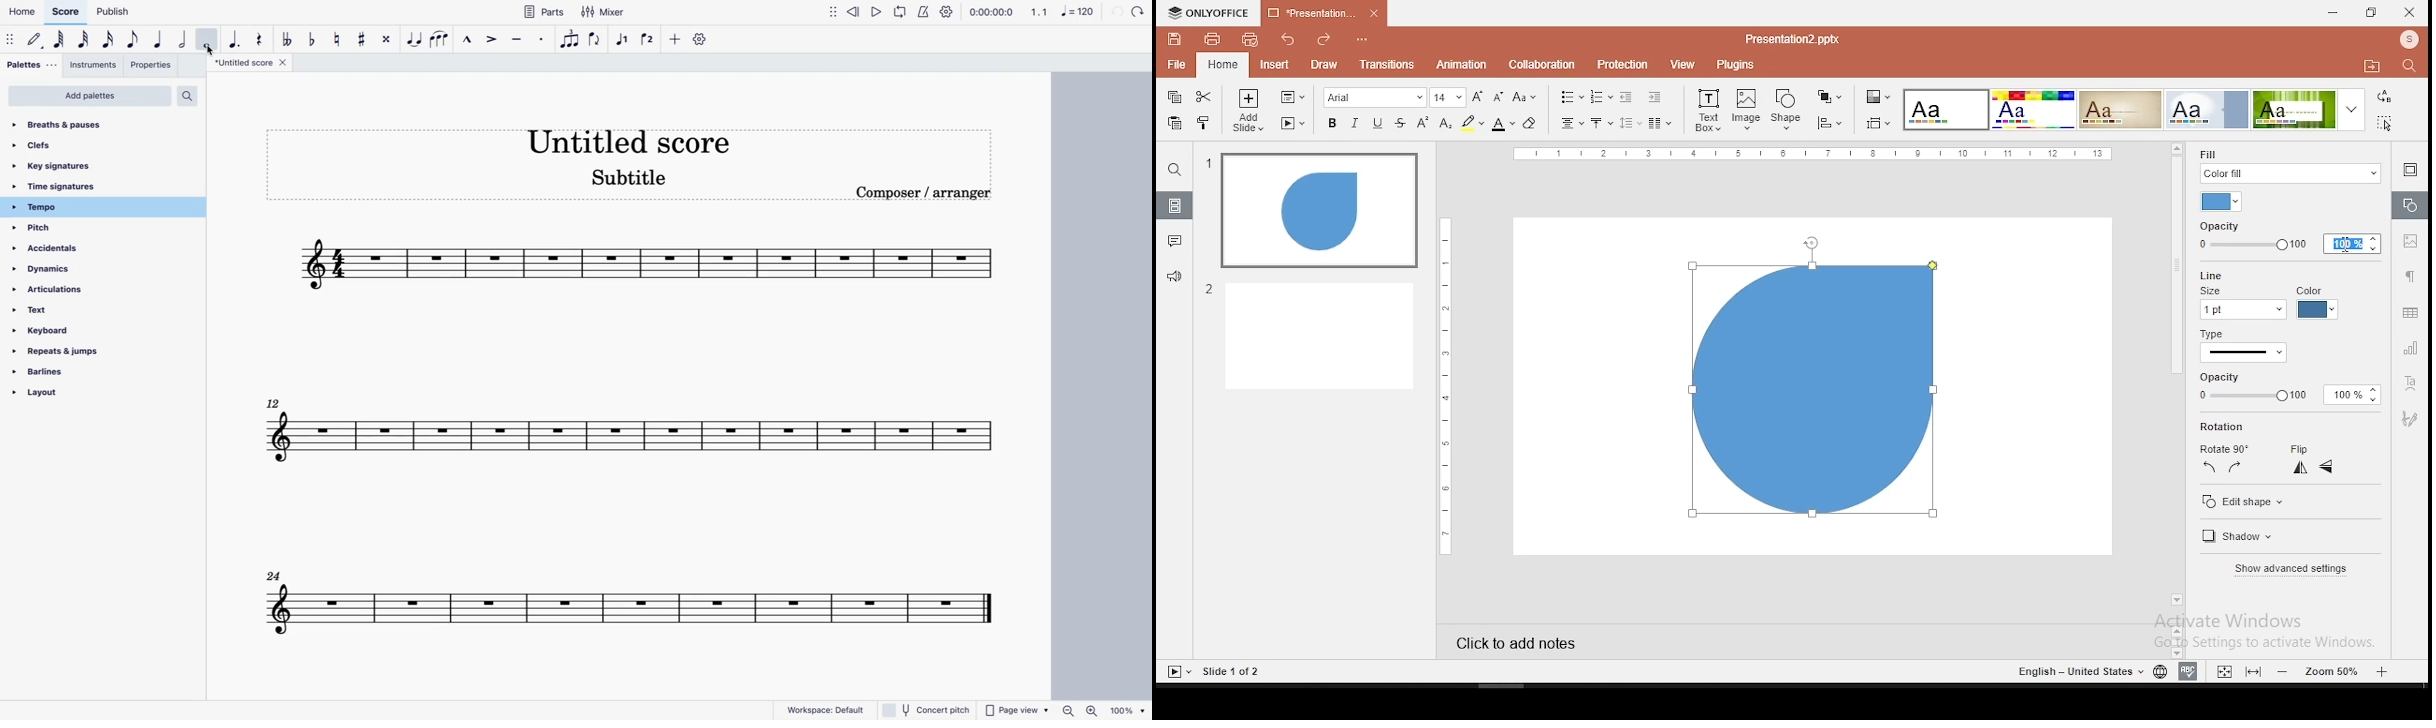 The width and height of the screenshot is (2436, 728). What do you see at coordinates (70, 229) in the screenshot?
I see `pitch` at bounding box center [70, 229].